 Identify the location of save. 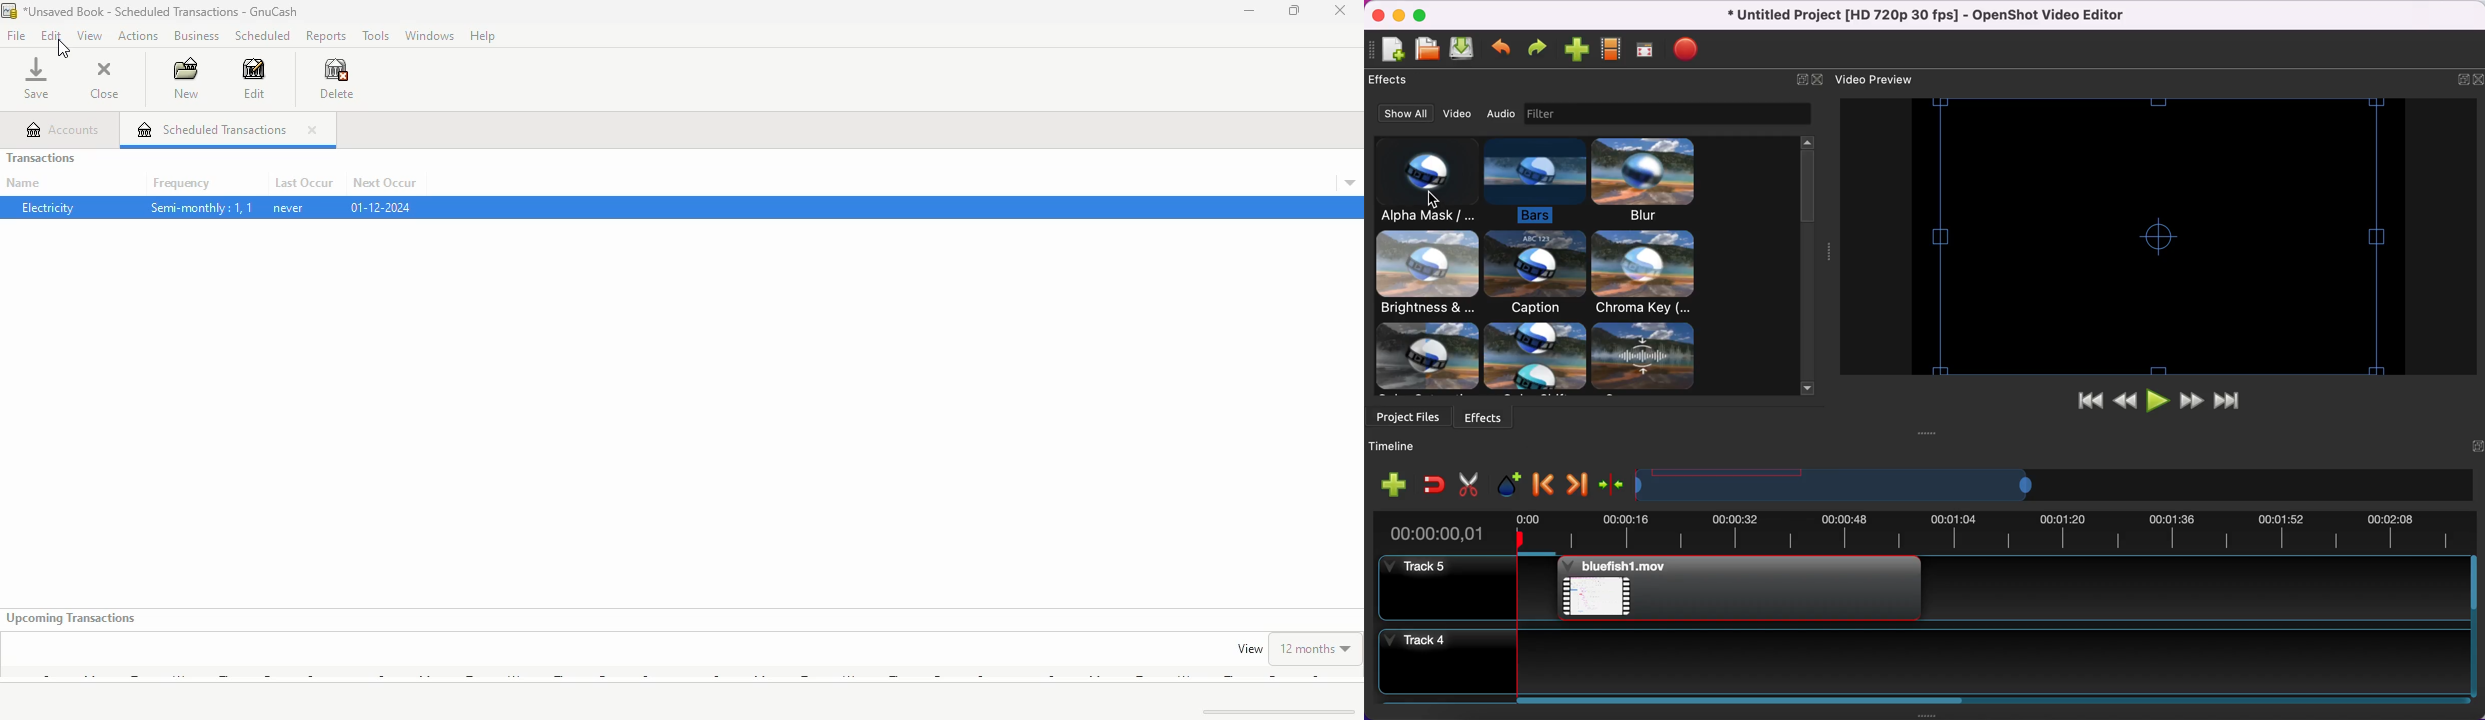
(36, 78).